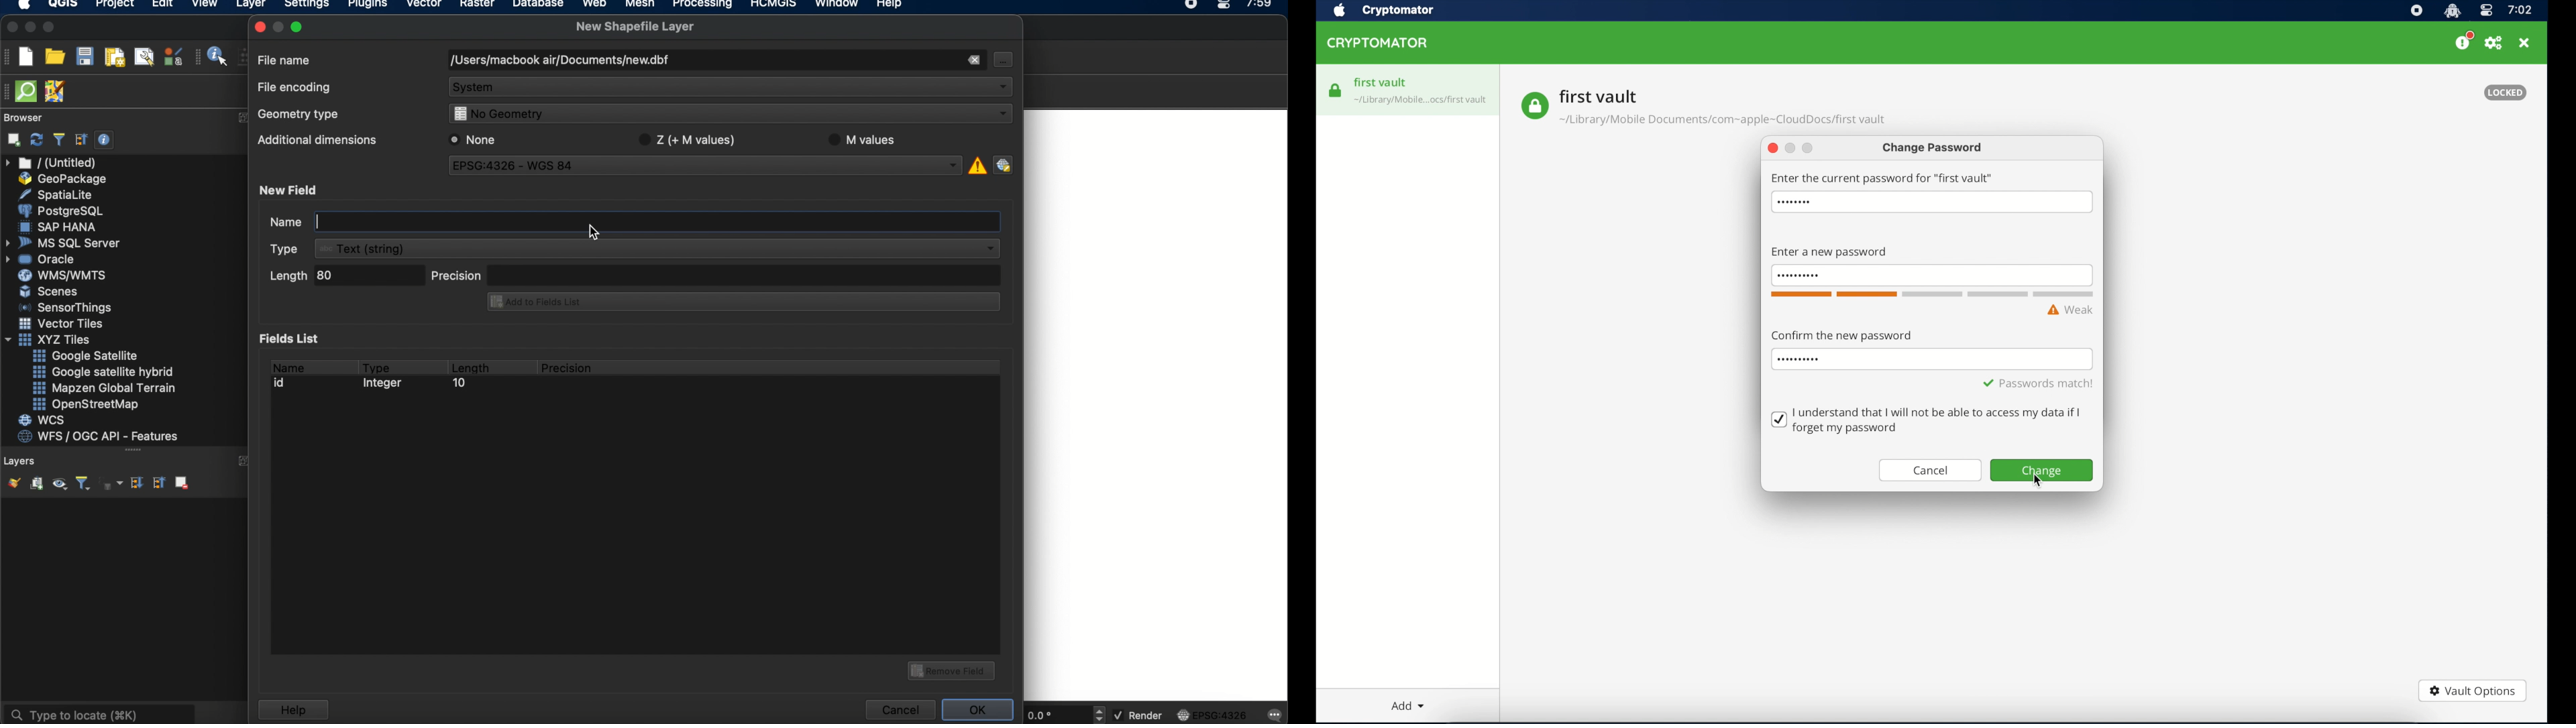 The width and height of the screenshot is (2576, 728). Describe the element at coordinates (285, 59) in the screenshot. I see `file name` at that location.